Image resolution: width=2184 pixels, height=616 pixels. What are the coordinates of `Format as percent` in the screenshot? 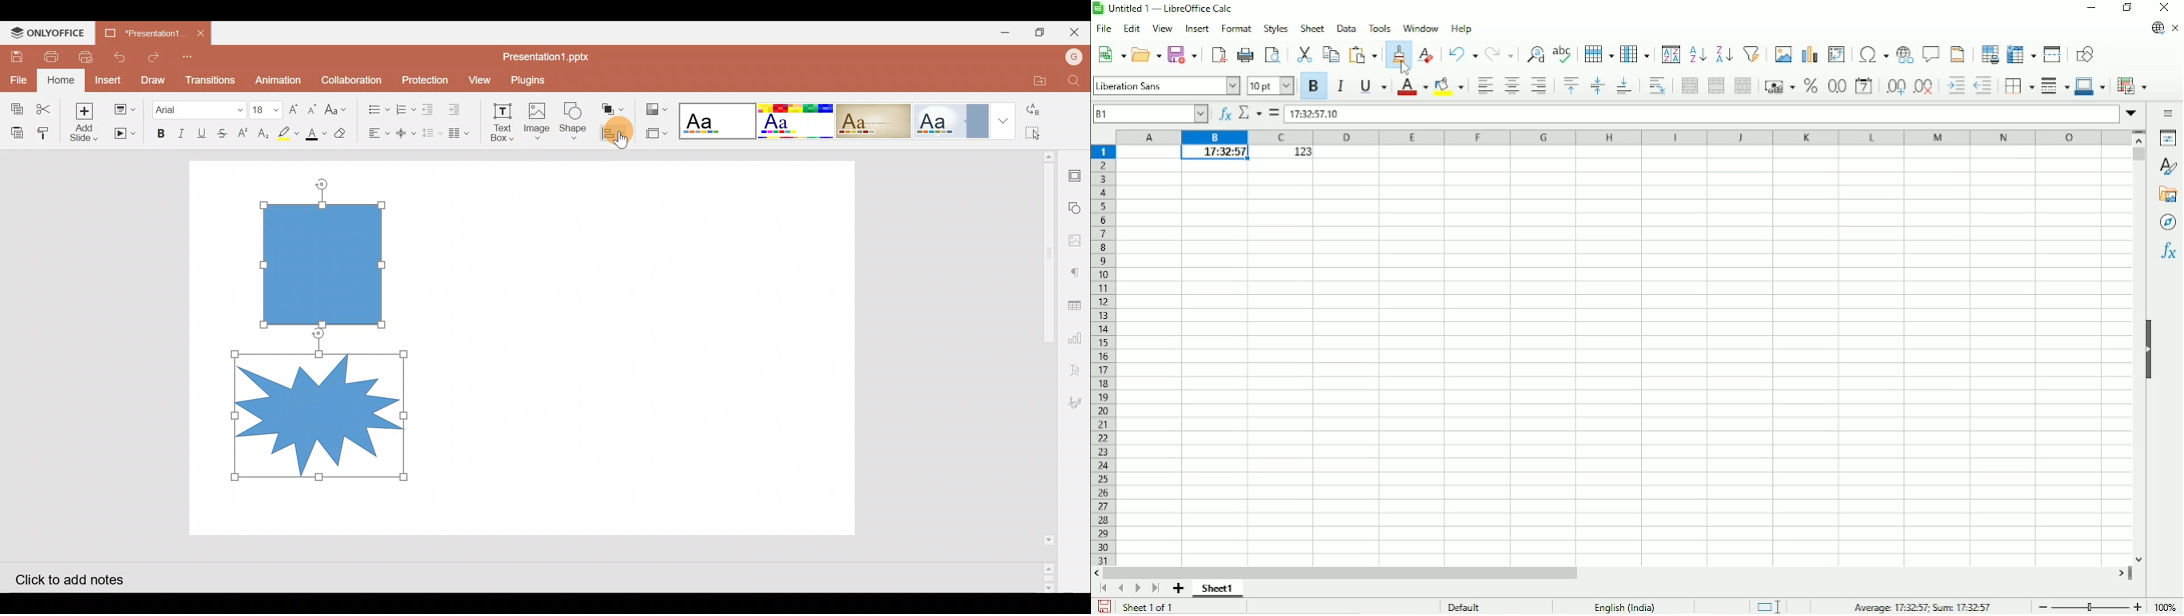 It's located at (1810, 87).